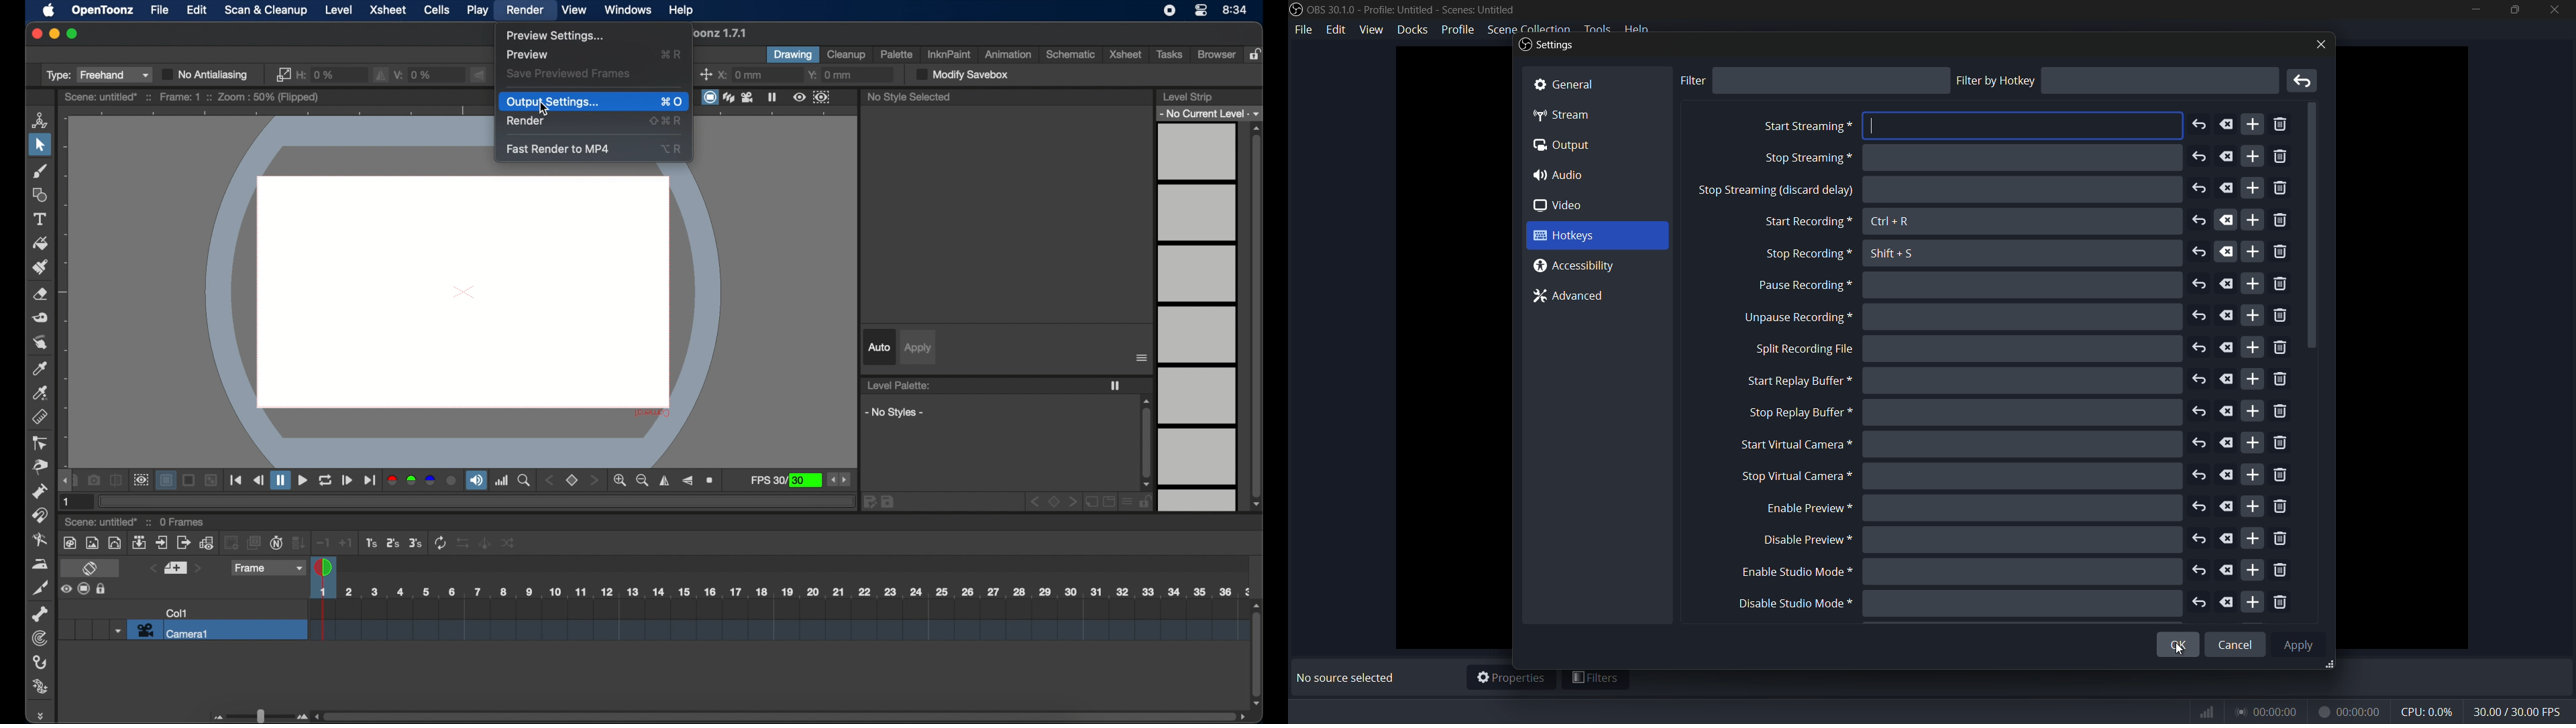 The width and height of the screenshot is (2576, 728). Describe the element at coordinates (1804, 509) in the screenshot. I see `enable preview` at that location.